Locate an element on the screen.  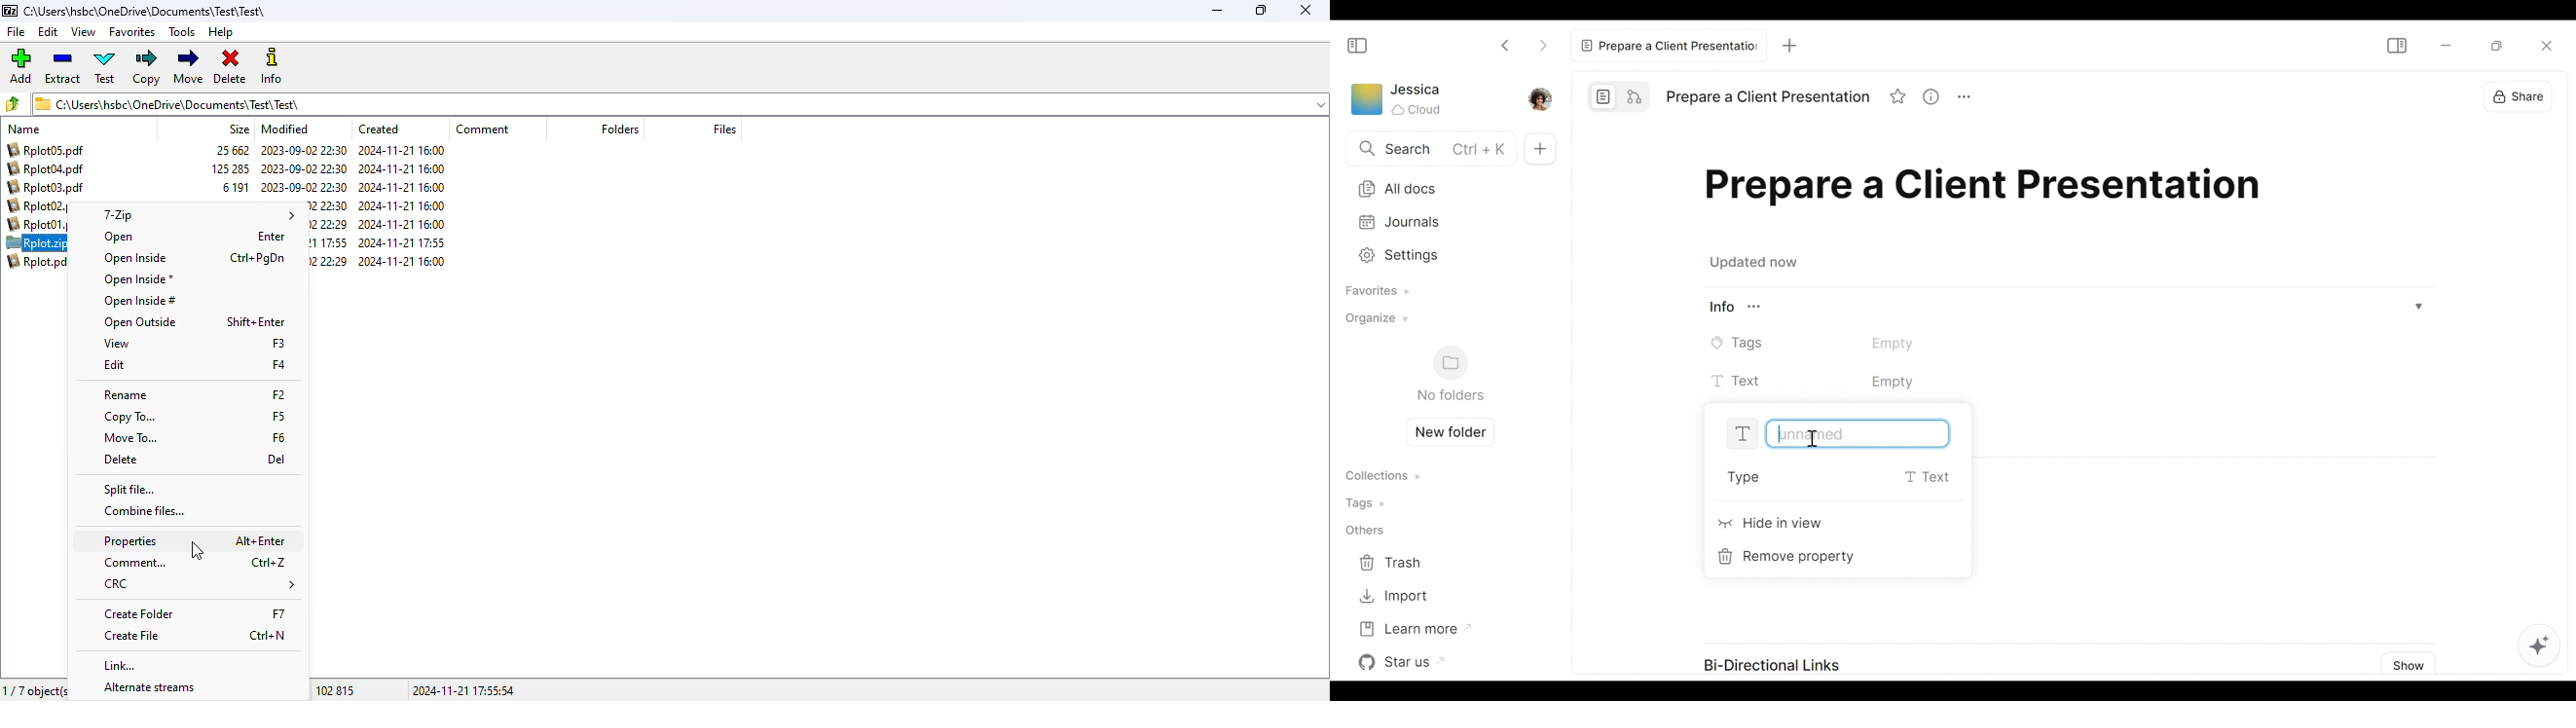
Edgeless mode is located at coordinates (1636, 95).